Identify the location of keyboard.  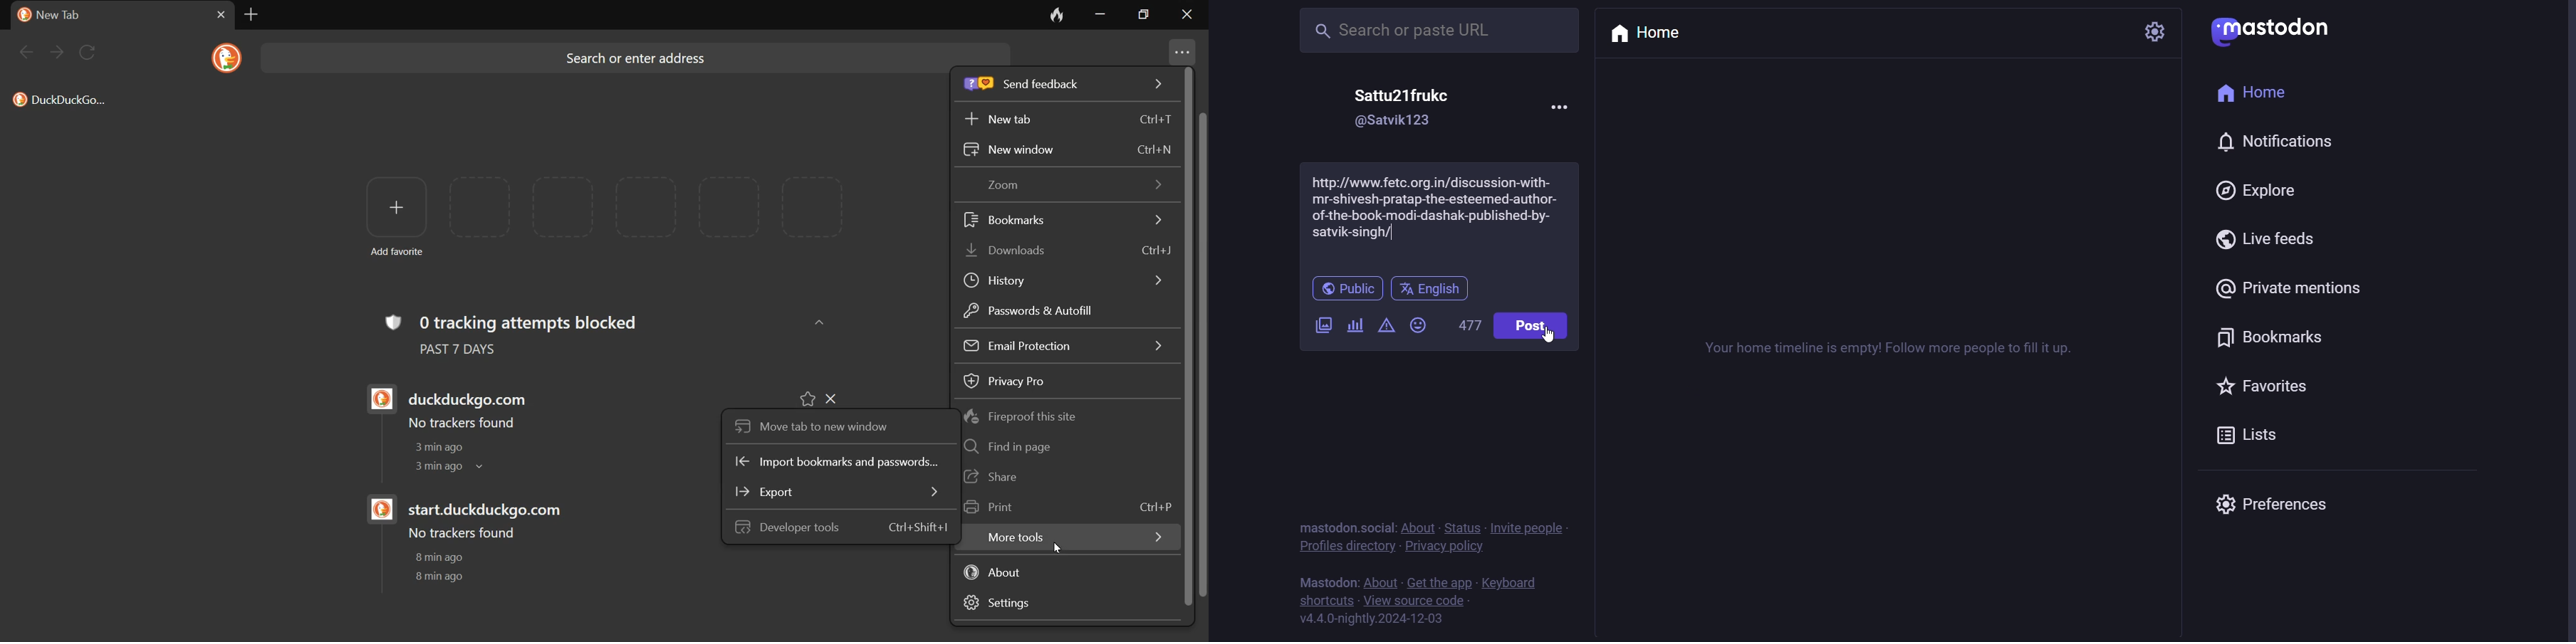
(1515, 584).